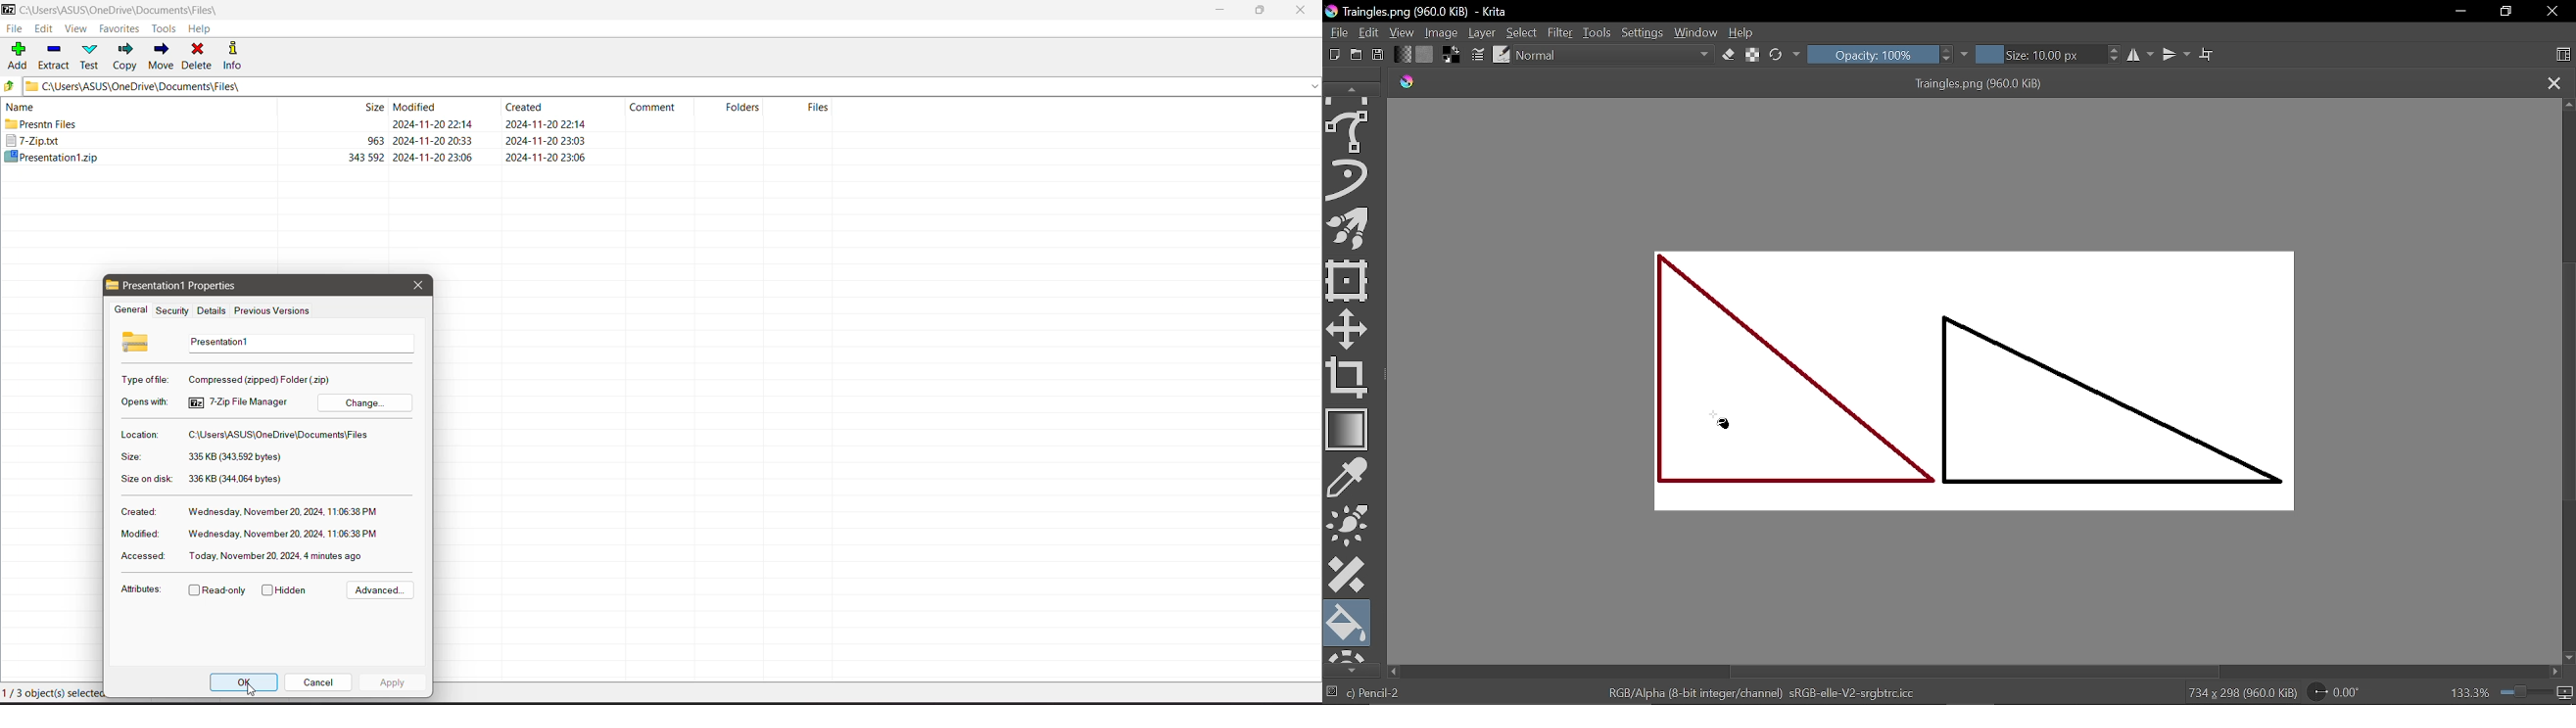 The height and width of the screenshot is (728, 2576). What do you see at coordinates (1351, 228) in the screenshot?
I see `Multibrush tool` at bounding box center [1351, 228].